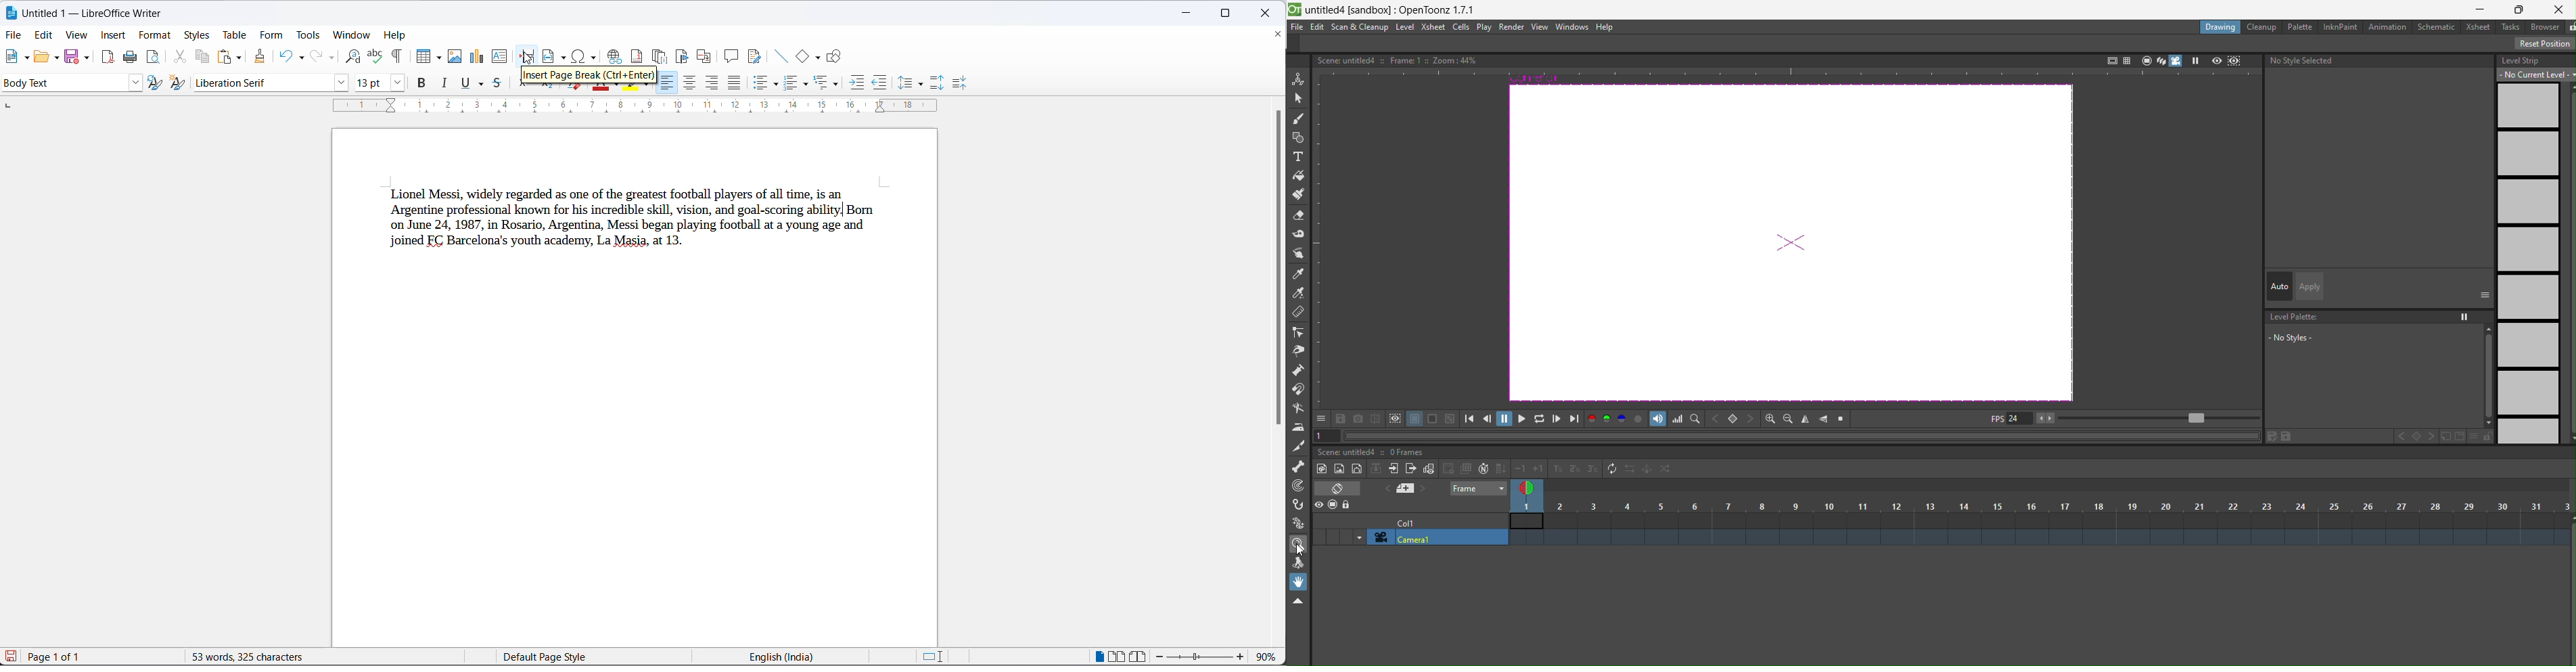  What do you see at coordinates (1277, 270) in the screenshot?
I see `scrollbar` at bounding box center [1277, 270].